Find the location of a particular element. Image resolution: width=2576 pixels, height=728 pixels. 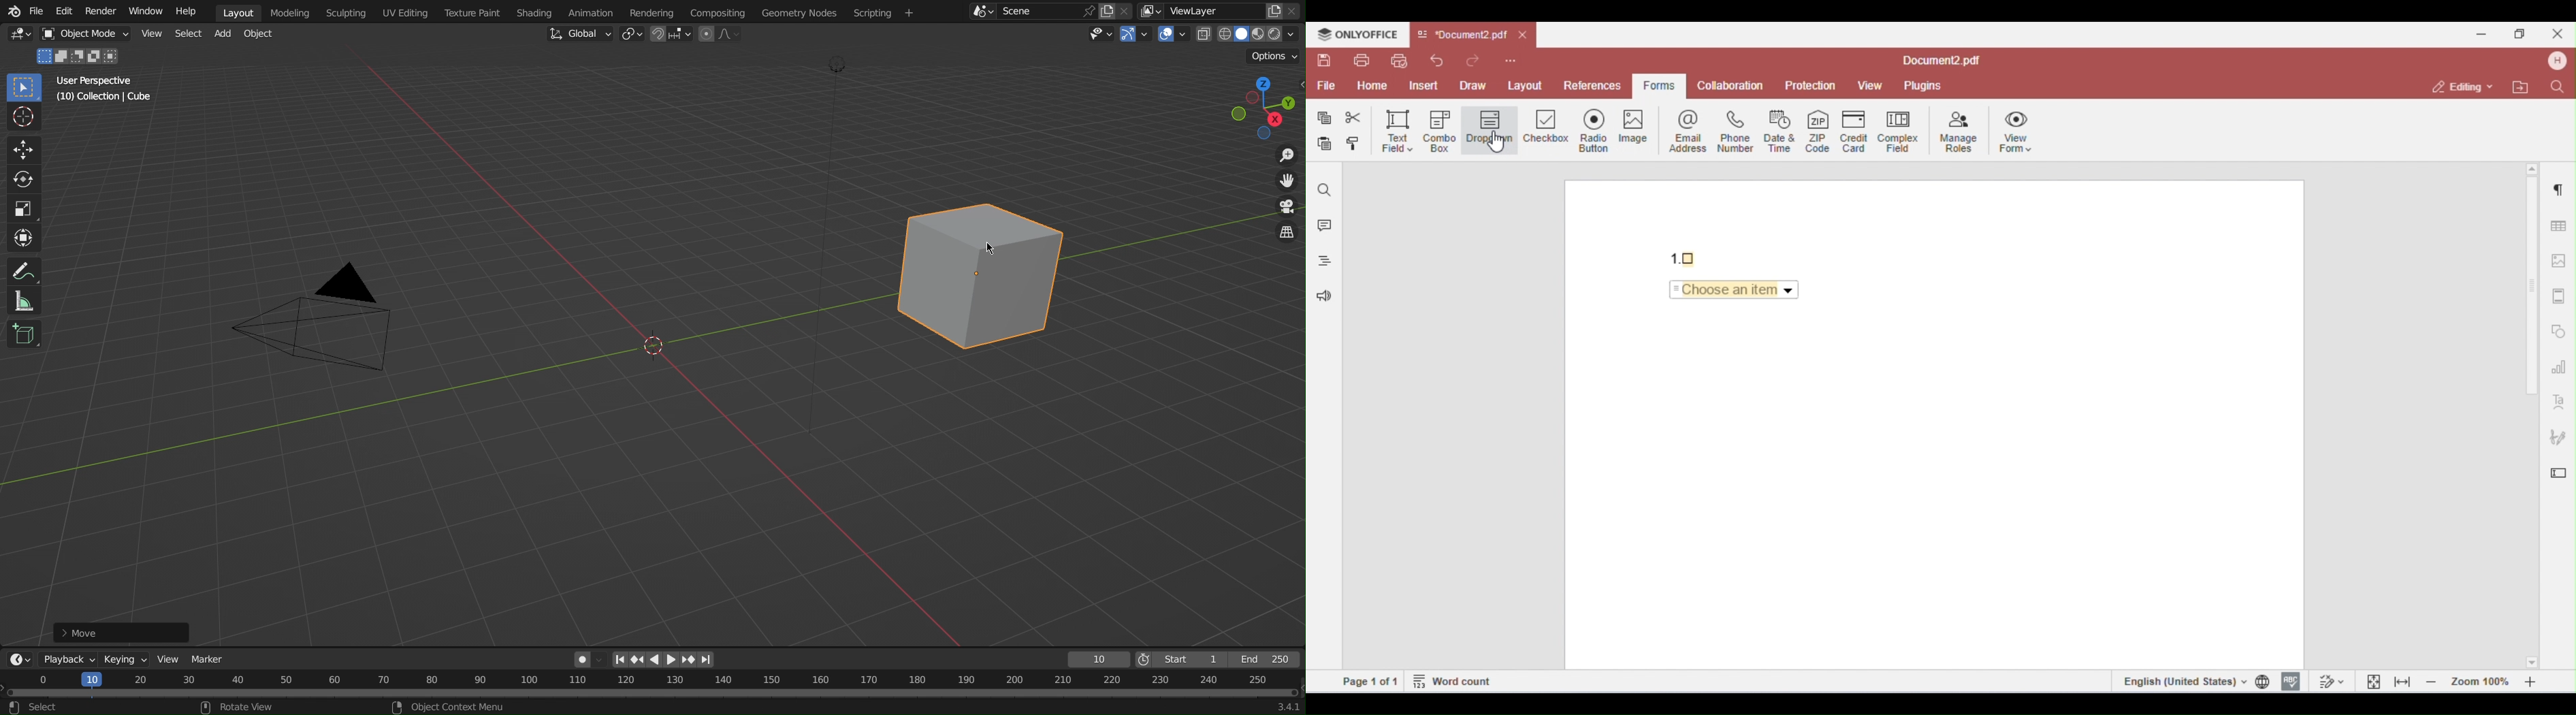

Select Box is located at coordinates (23, 88).